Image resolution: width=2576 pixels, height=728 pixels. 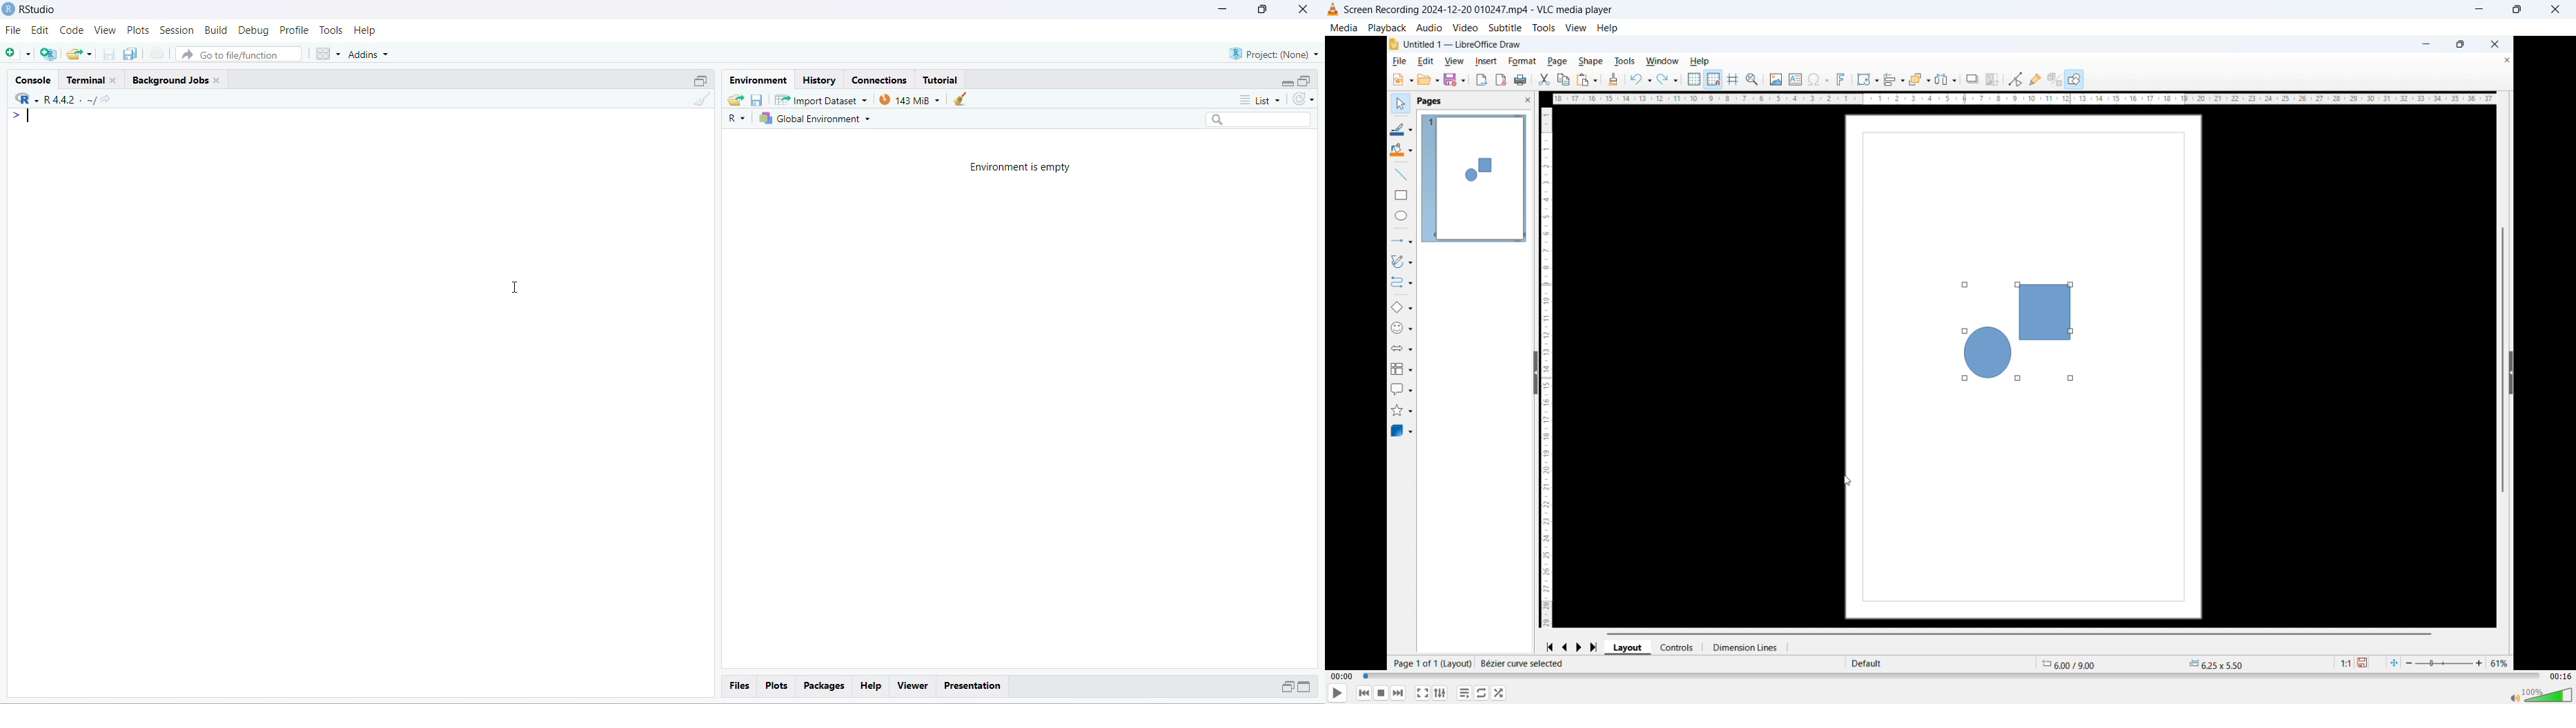 I want to click on console, so click(x=36, y=81).